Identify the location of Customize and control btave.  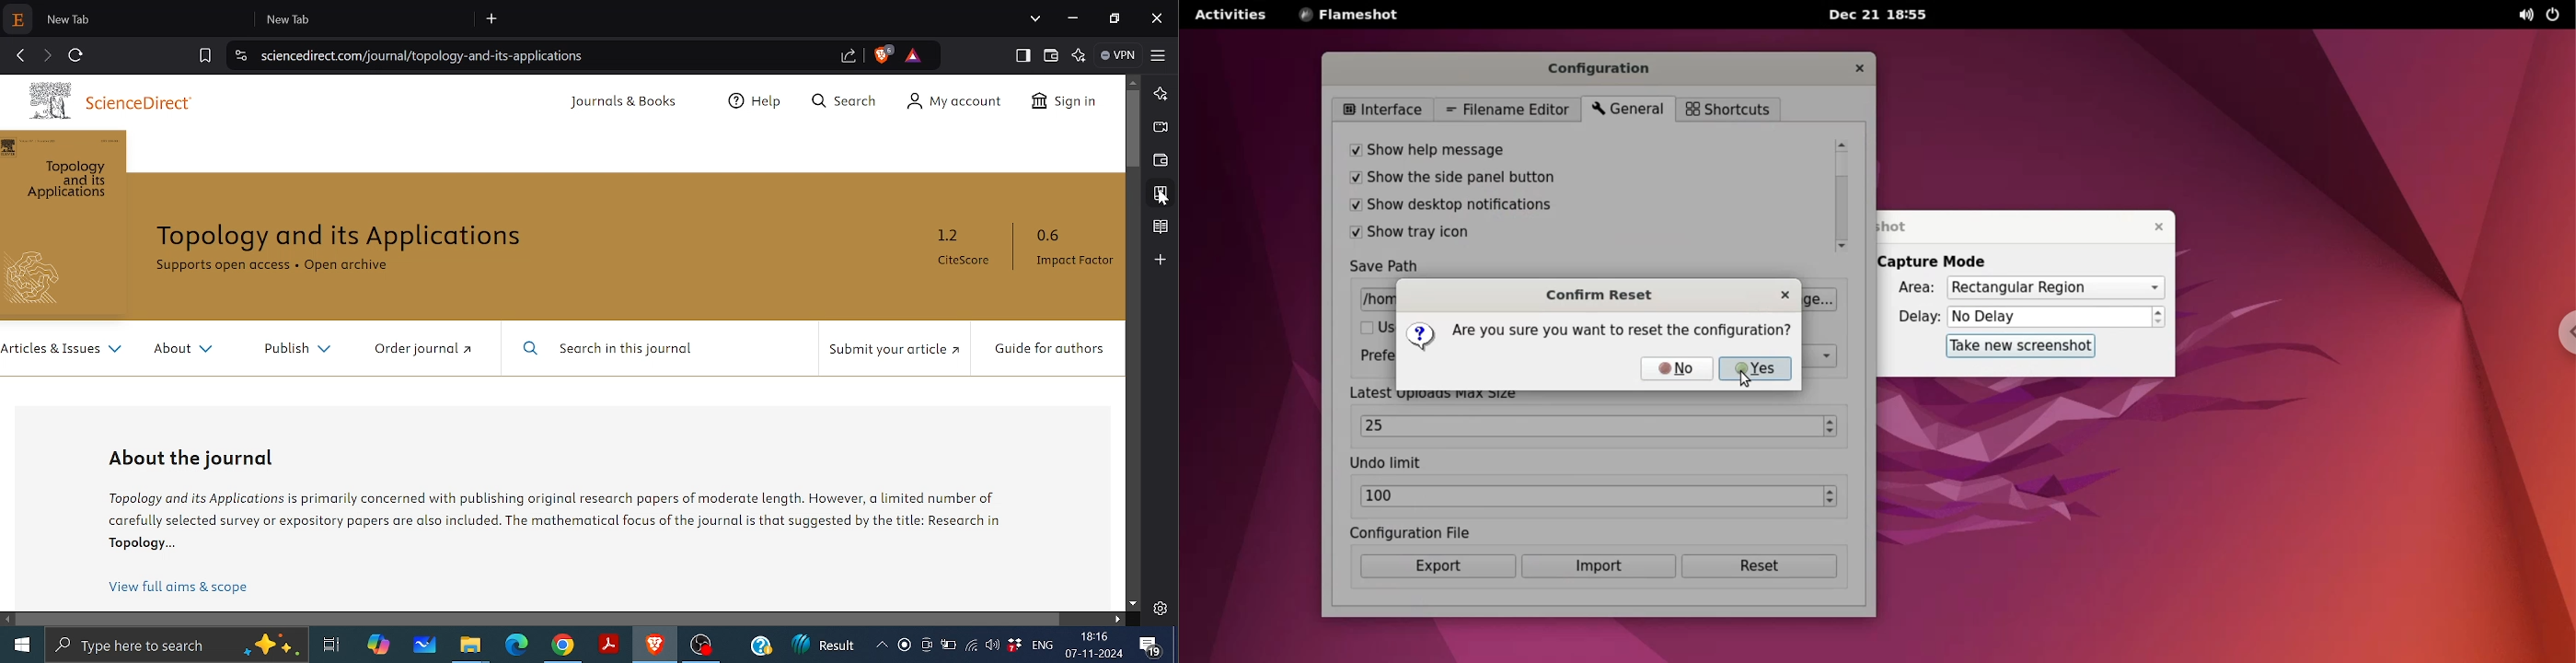
(1158, 54).